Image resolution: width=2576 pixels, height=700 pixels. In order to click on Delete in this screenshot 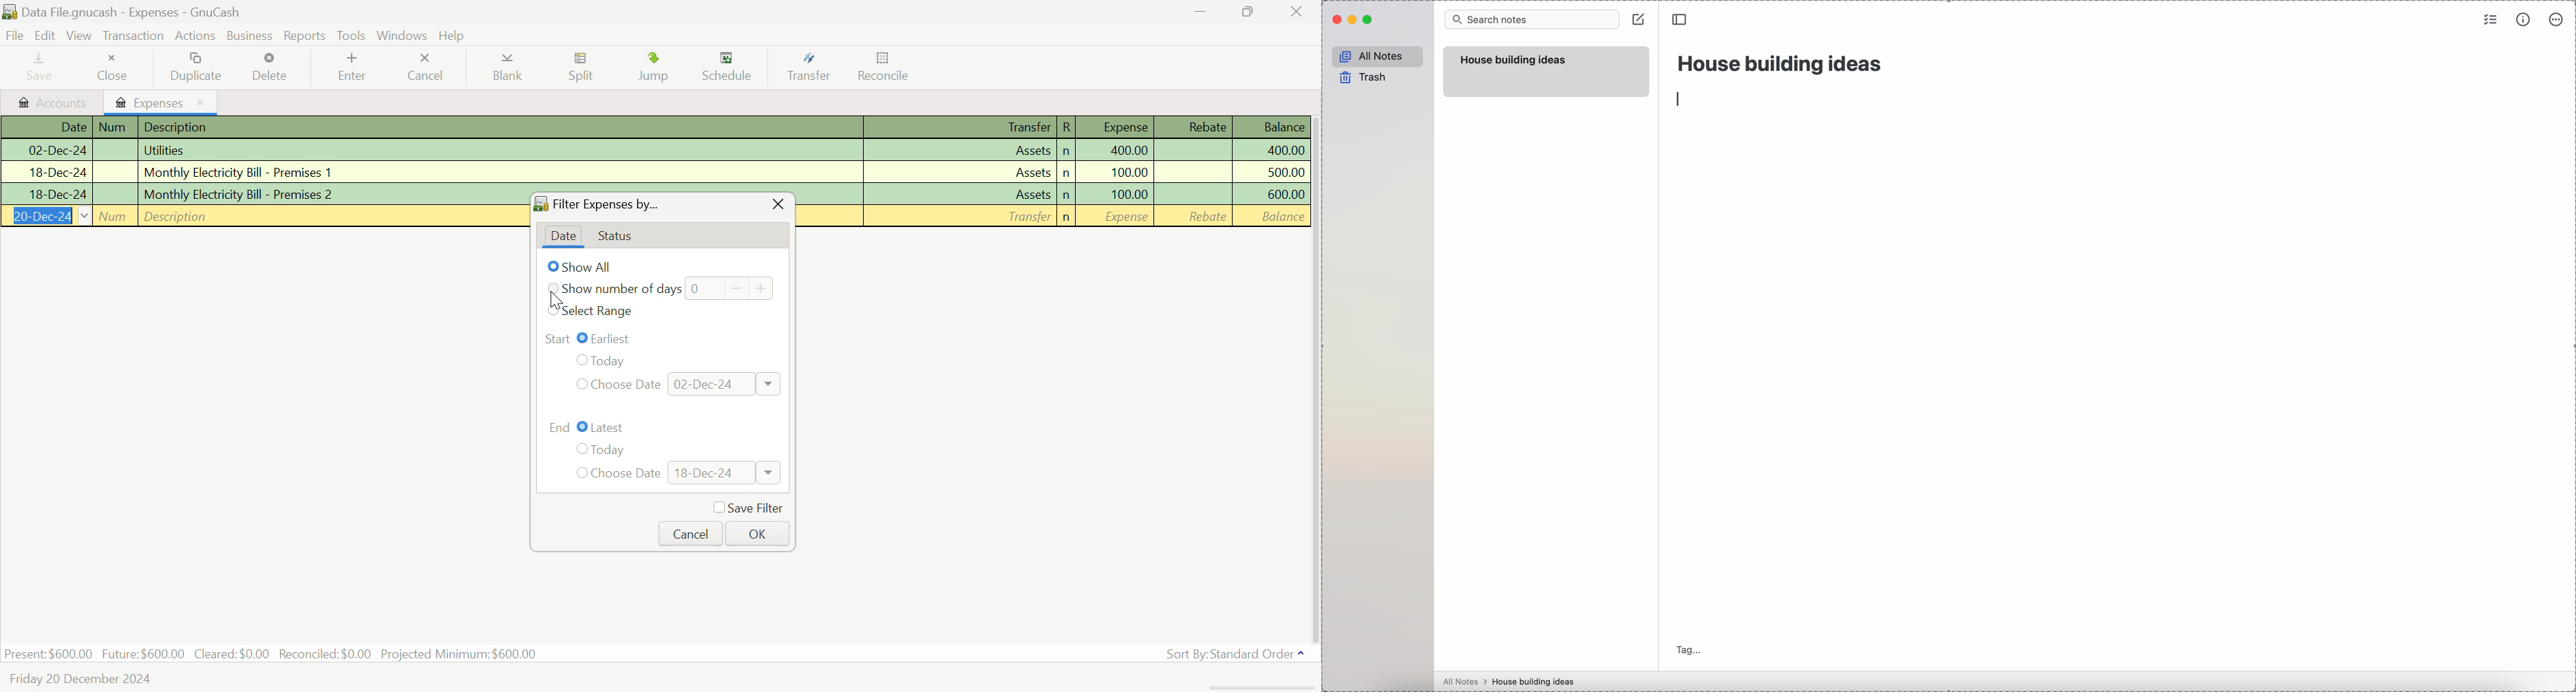, I will do `click(275, 66)`.